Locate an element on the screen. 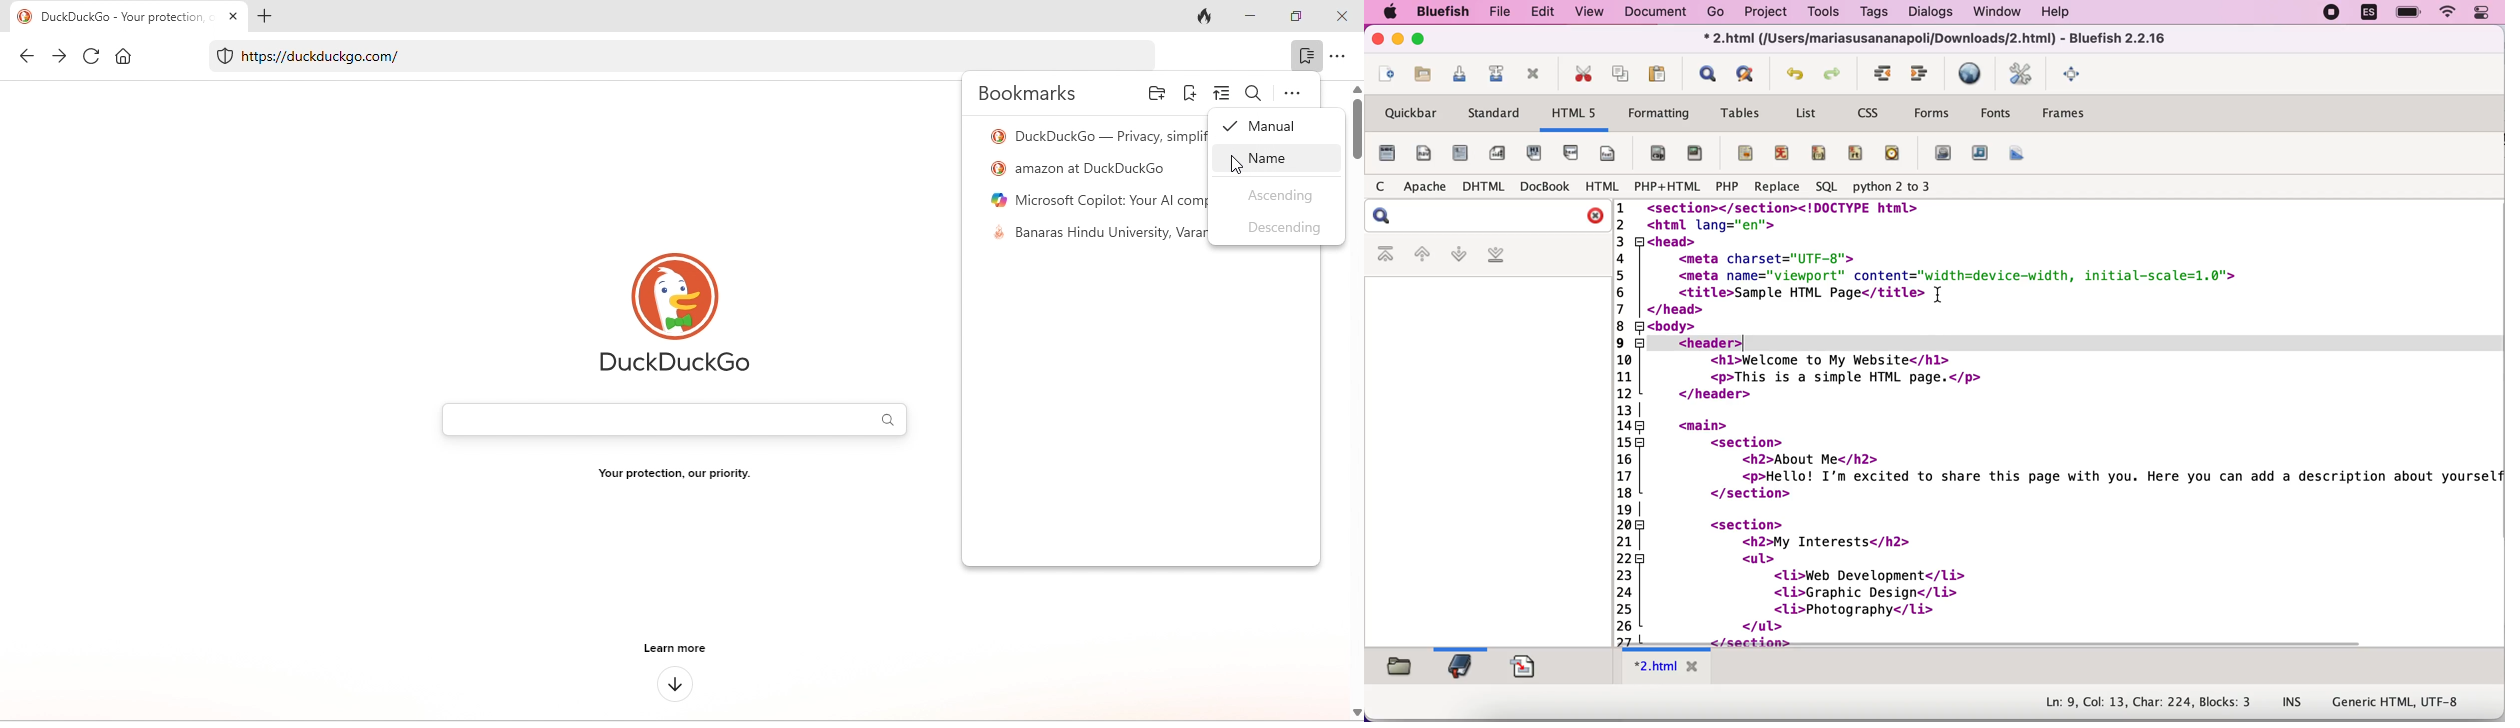 This screenshot has height=728, width=2520. dhtml is located at coordinates (1485, 188).